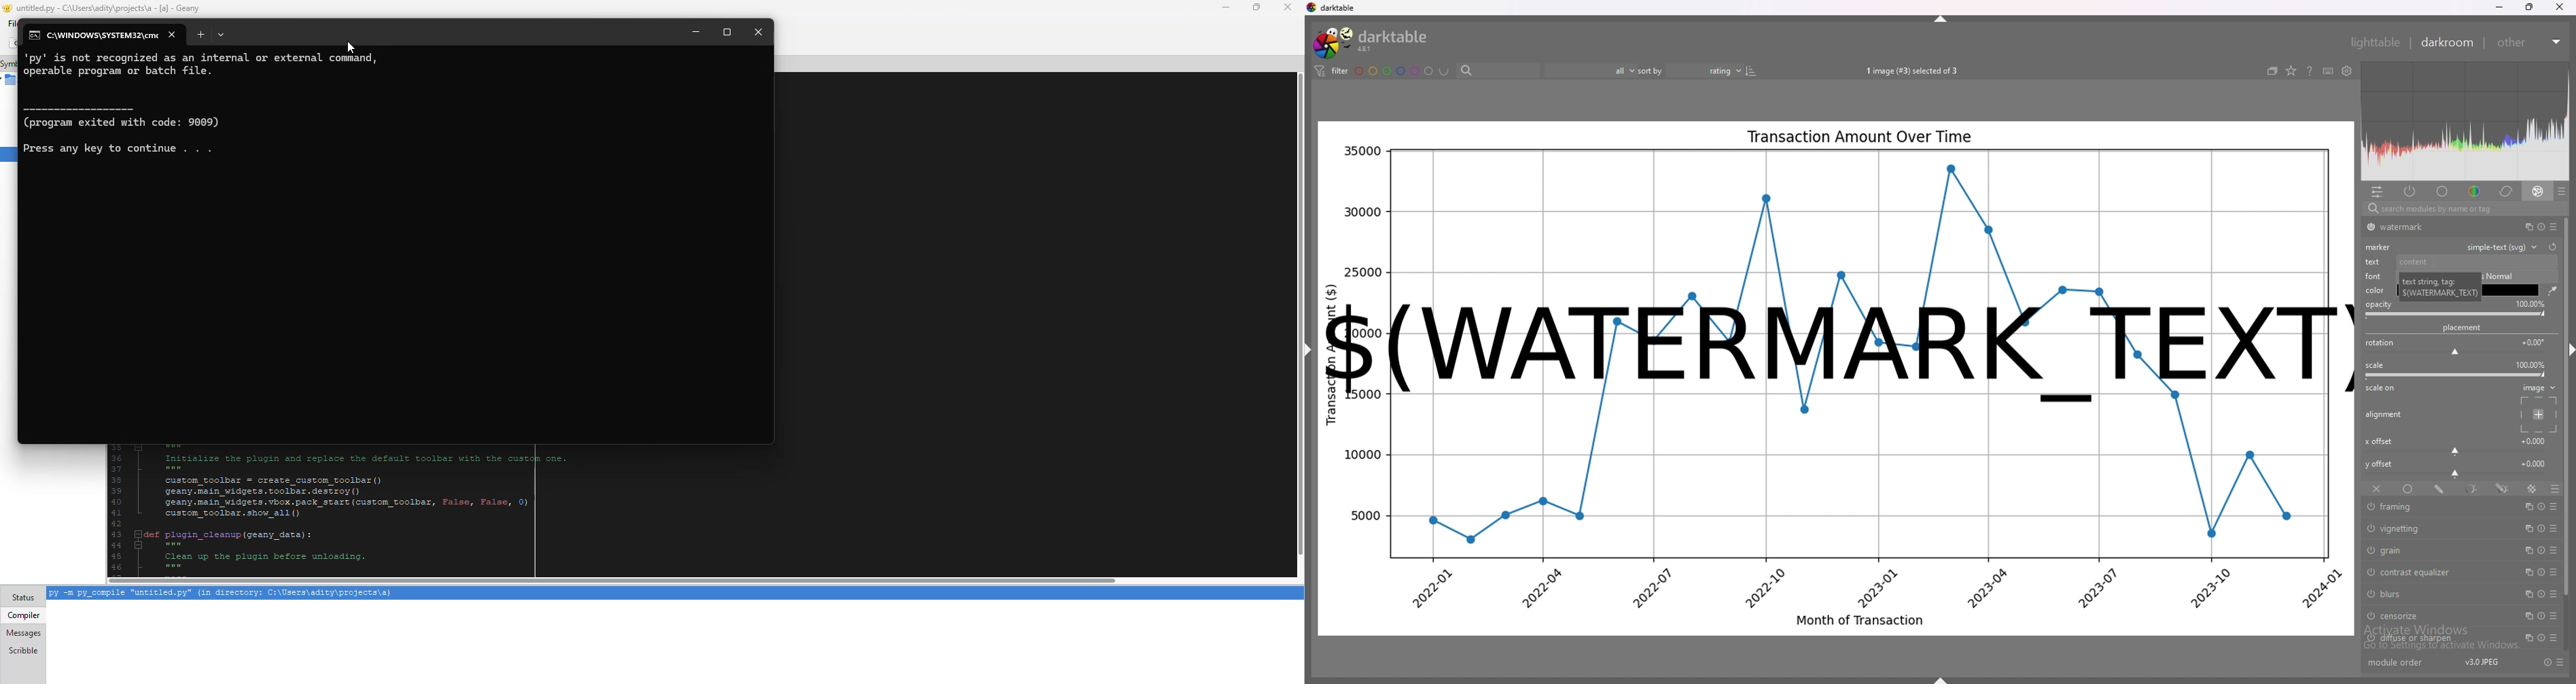 The width and height of the screenshot is (2576, 700). What do you see at coordinates (2554, 227) in the screenshot?
I see `presets` at bounding box center [2554, 227].